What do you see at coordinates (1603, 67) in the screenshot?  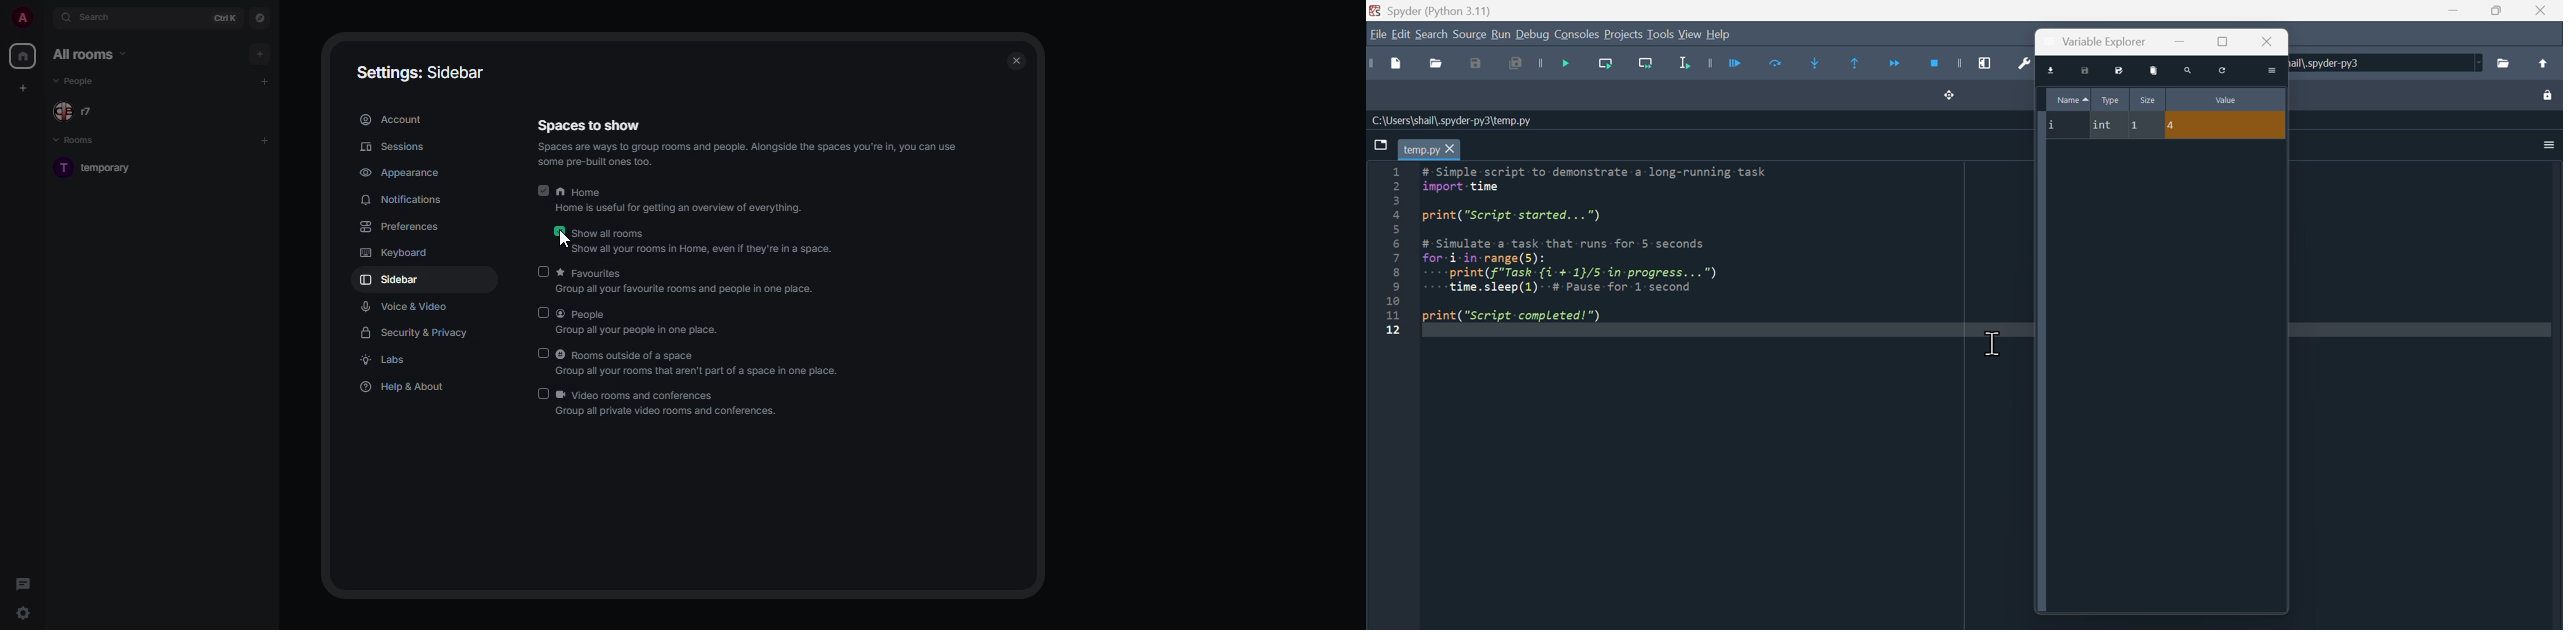 I see `Run current line` at bounding box center [1603, 67].